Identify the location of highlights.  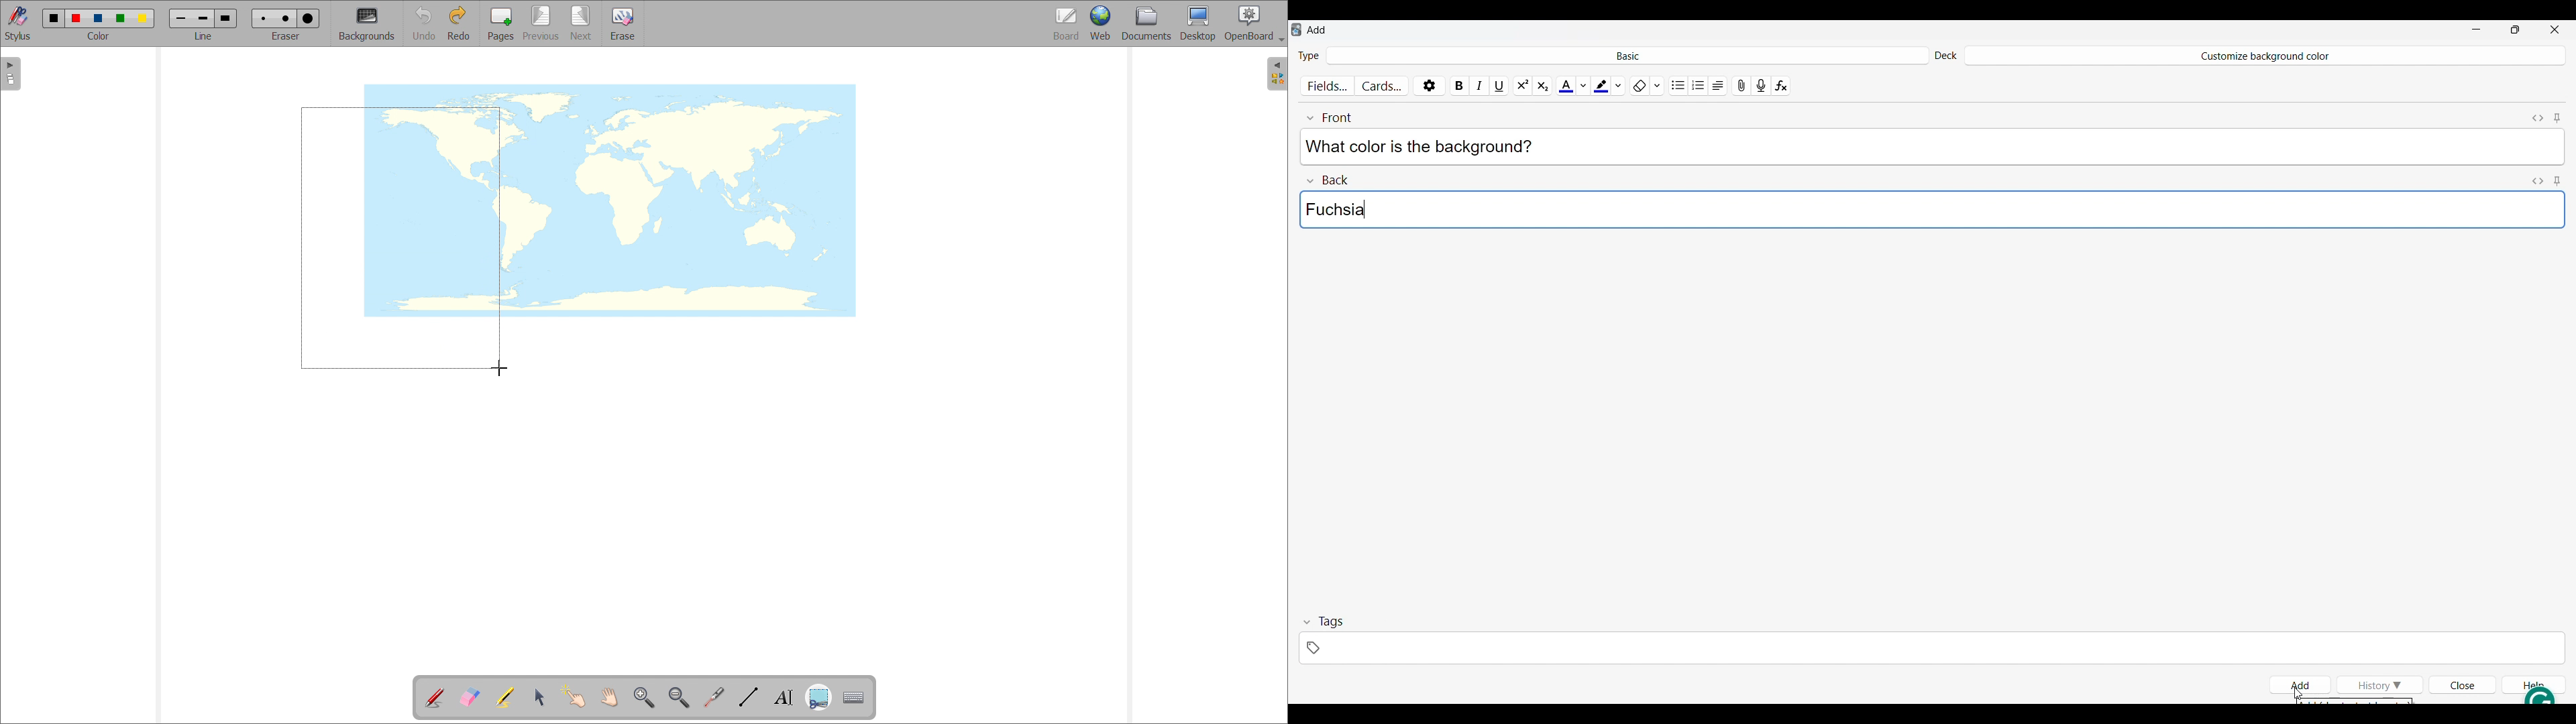
(504, 698).